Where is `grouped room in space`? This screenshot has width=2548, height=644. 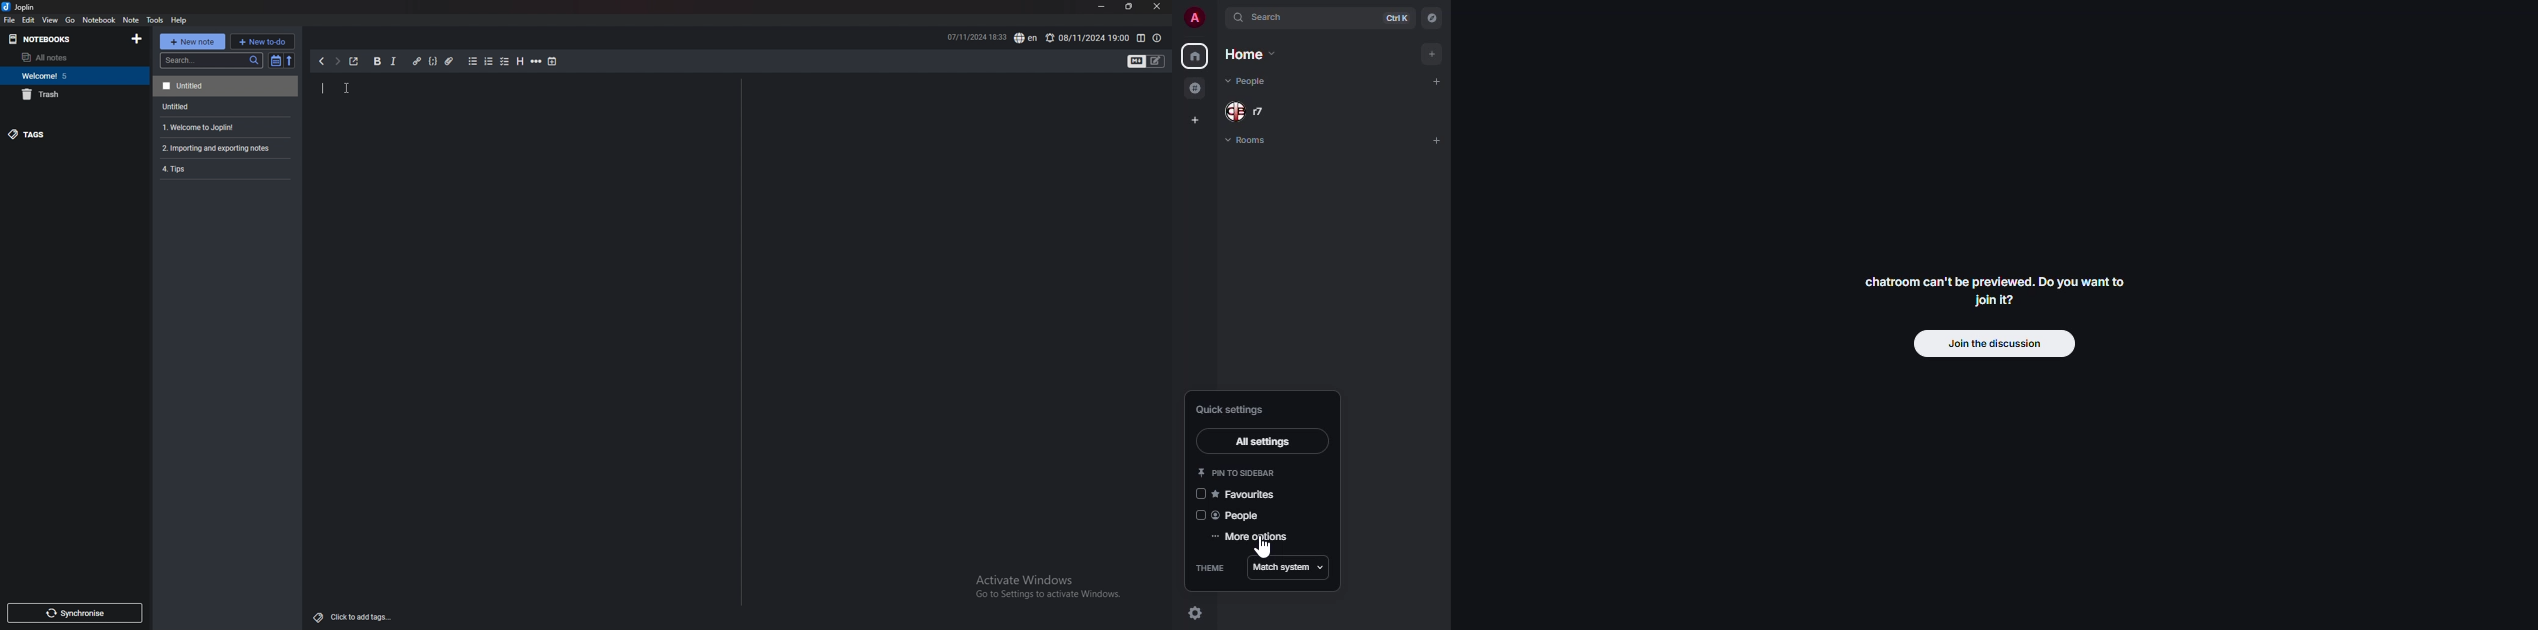 grouped room in space is located at coordinates (1195, 88).